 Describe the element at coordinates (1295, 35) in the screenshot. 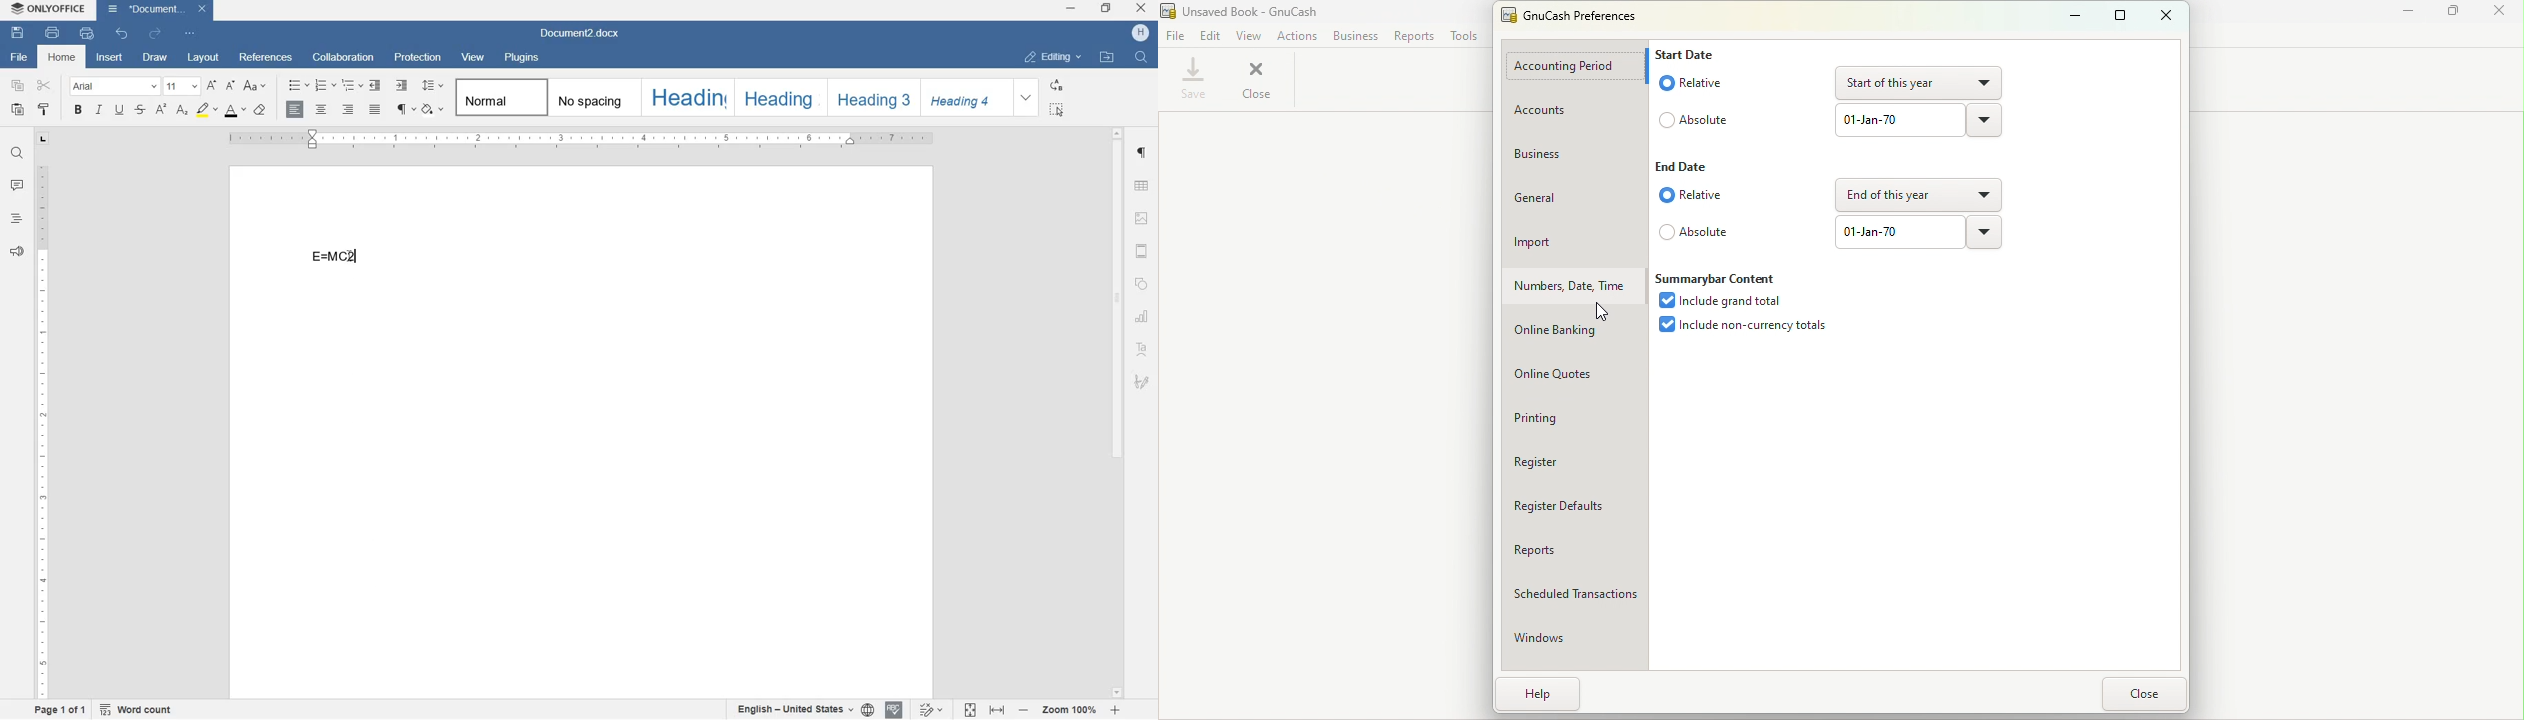

I see `Actions` at that location.